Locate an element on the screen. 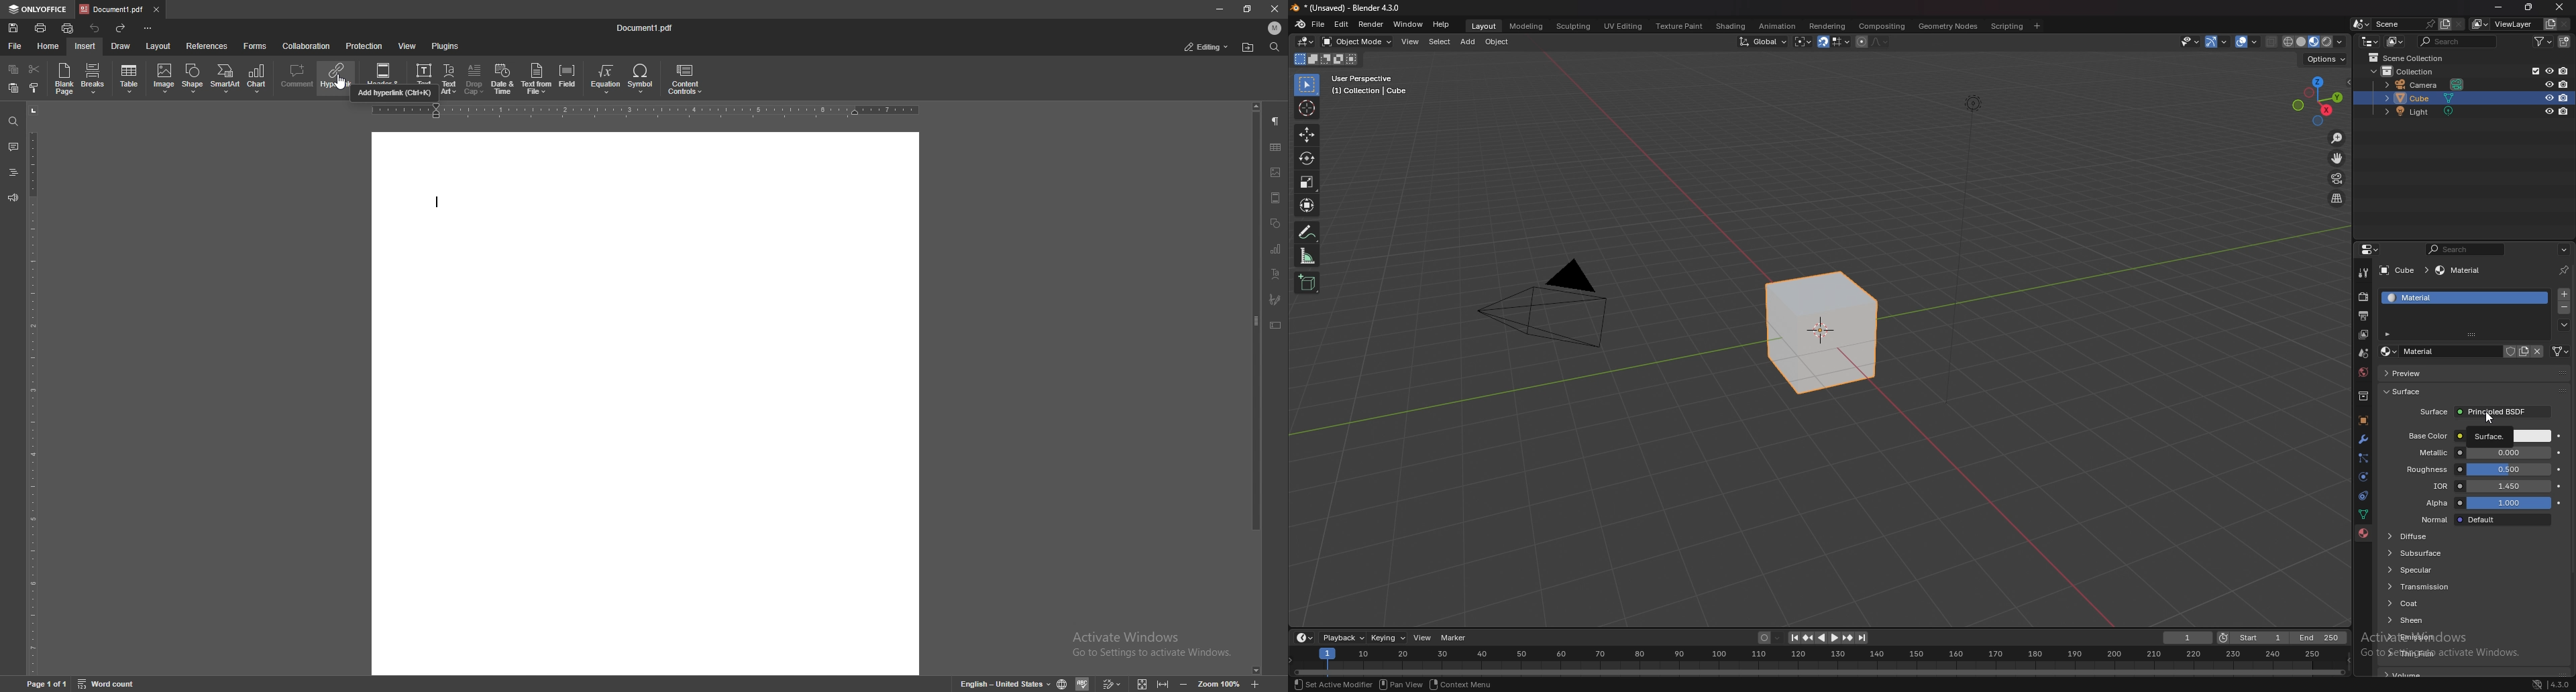 Image resolution: width=2576 pixels, height=700 pixels. comments is located at coordinates (11, 146).